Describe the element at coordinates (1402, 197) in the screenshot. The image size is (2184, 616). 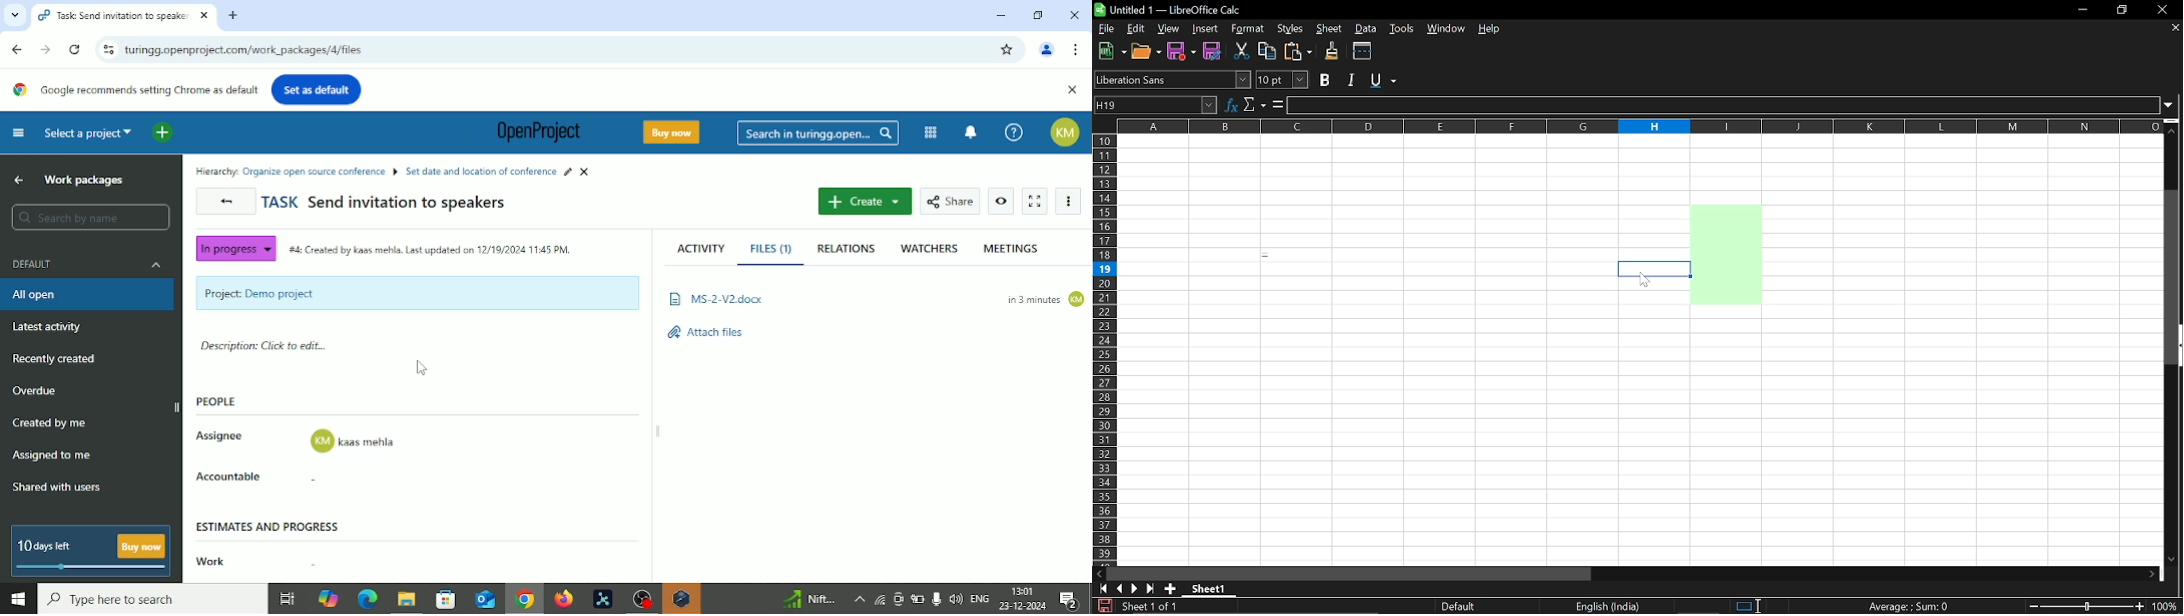
I see `Fillable cells` at that location.